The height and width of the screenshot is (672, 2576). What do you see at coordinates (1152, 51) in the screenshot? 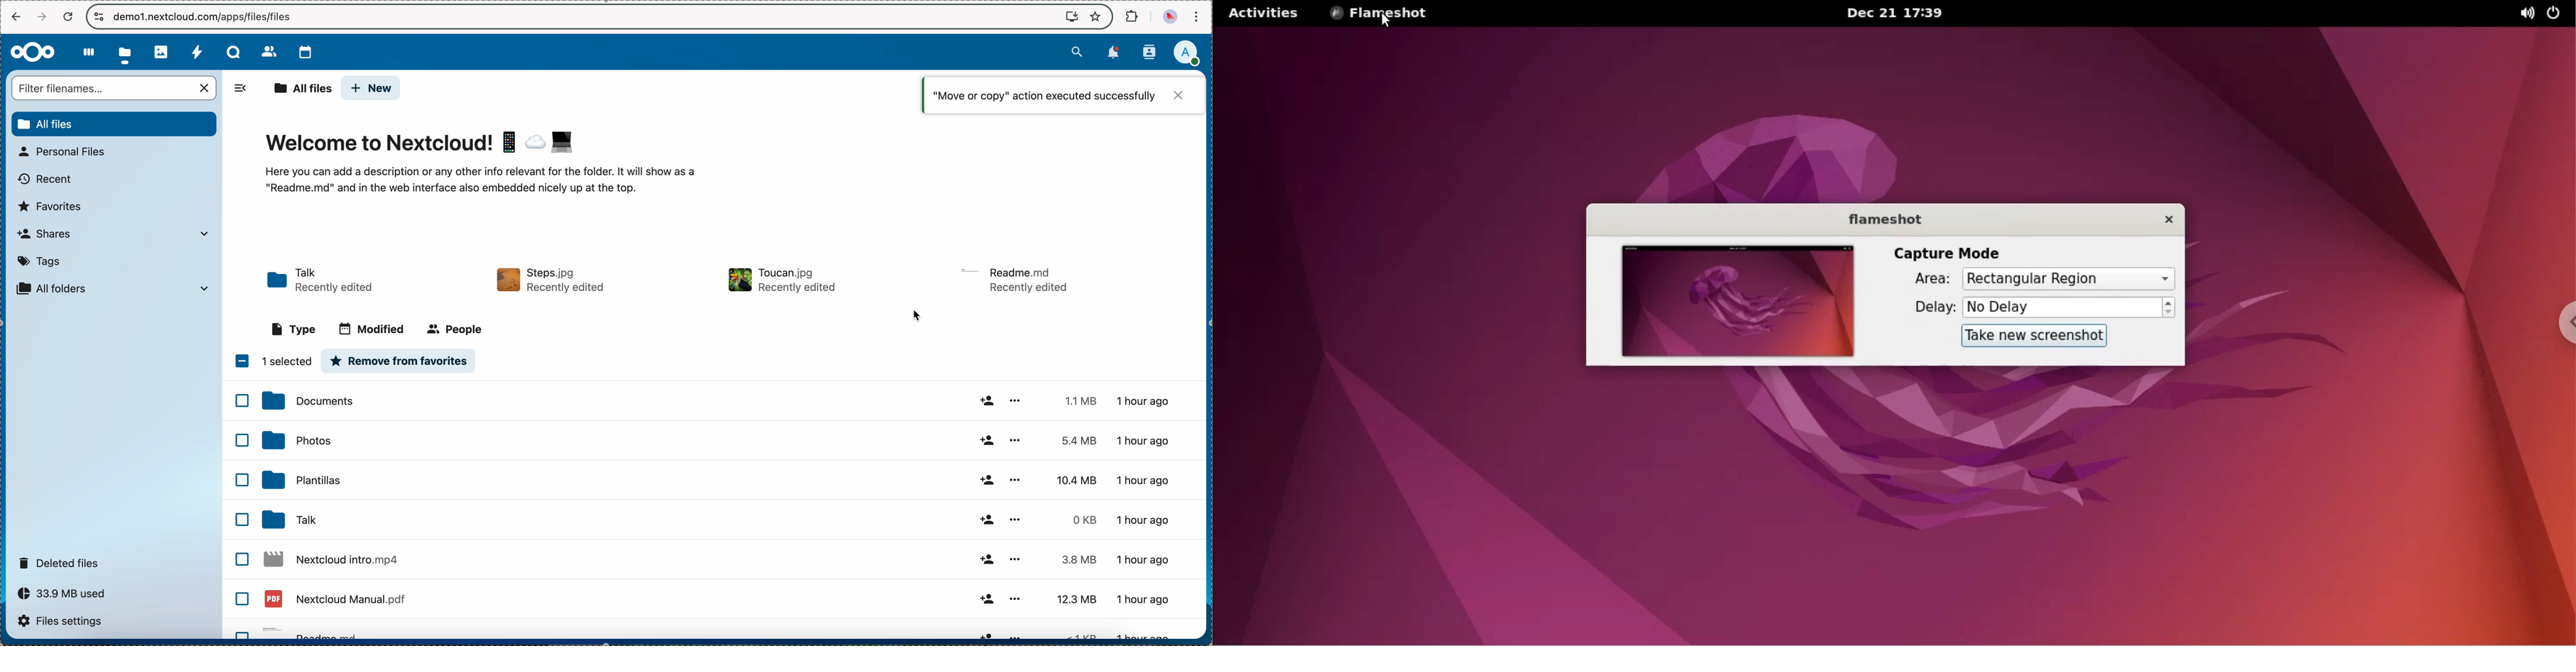
I see `contacts` at bounding box center [1152, 51].